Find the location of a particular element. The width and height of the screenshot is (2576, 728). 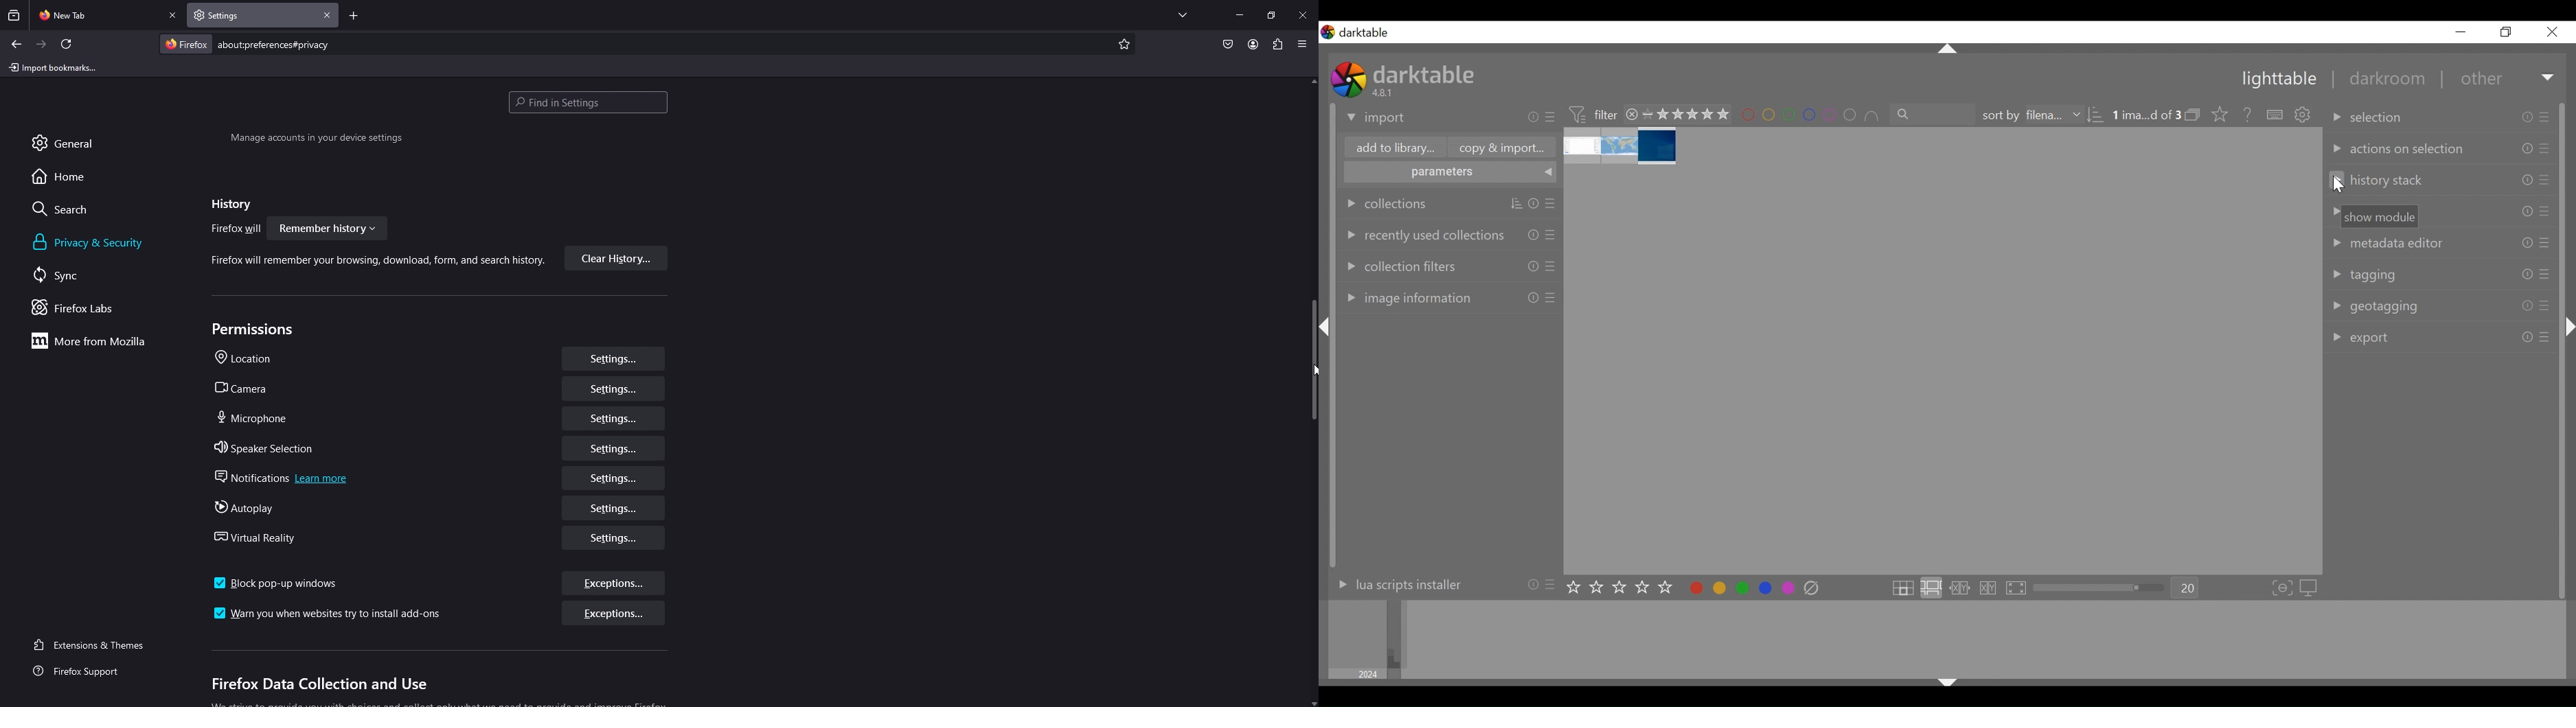

presets is located at coordinates (2547, 116).